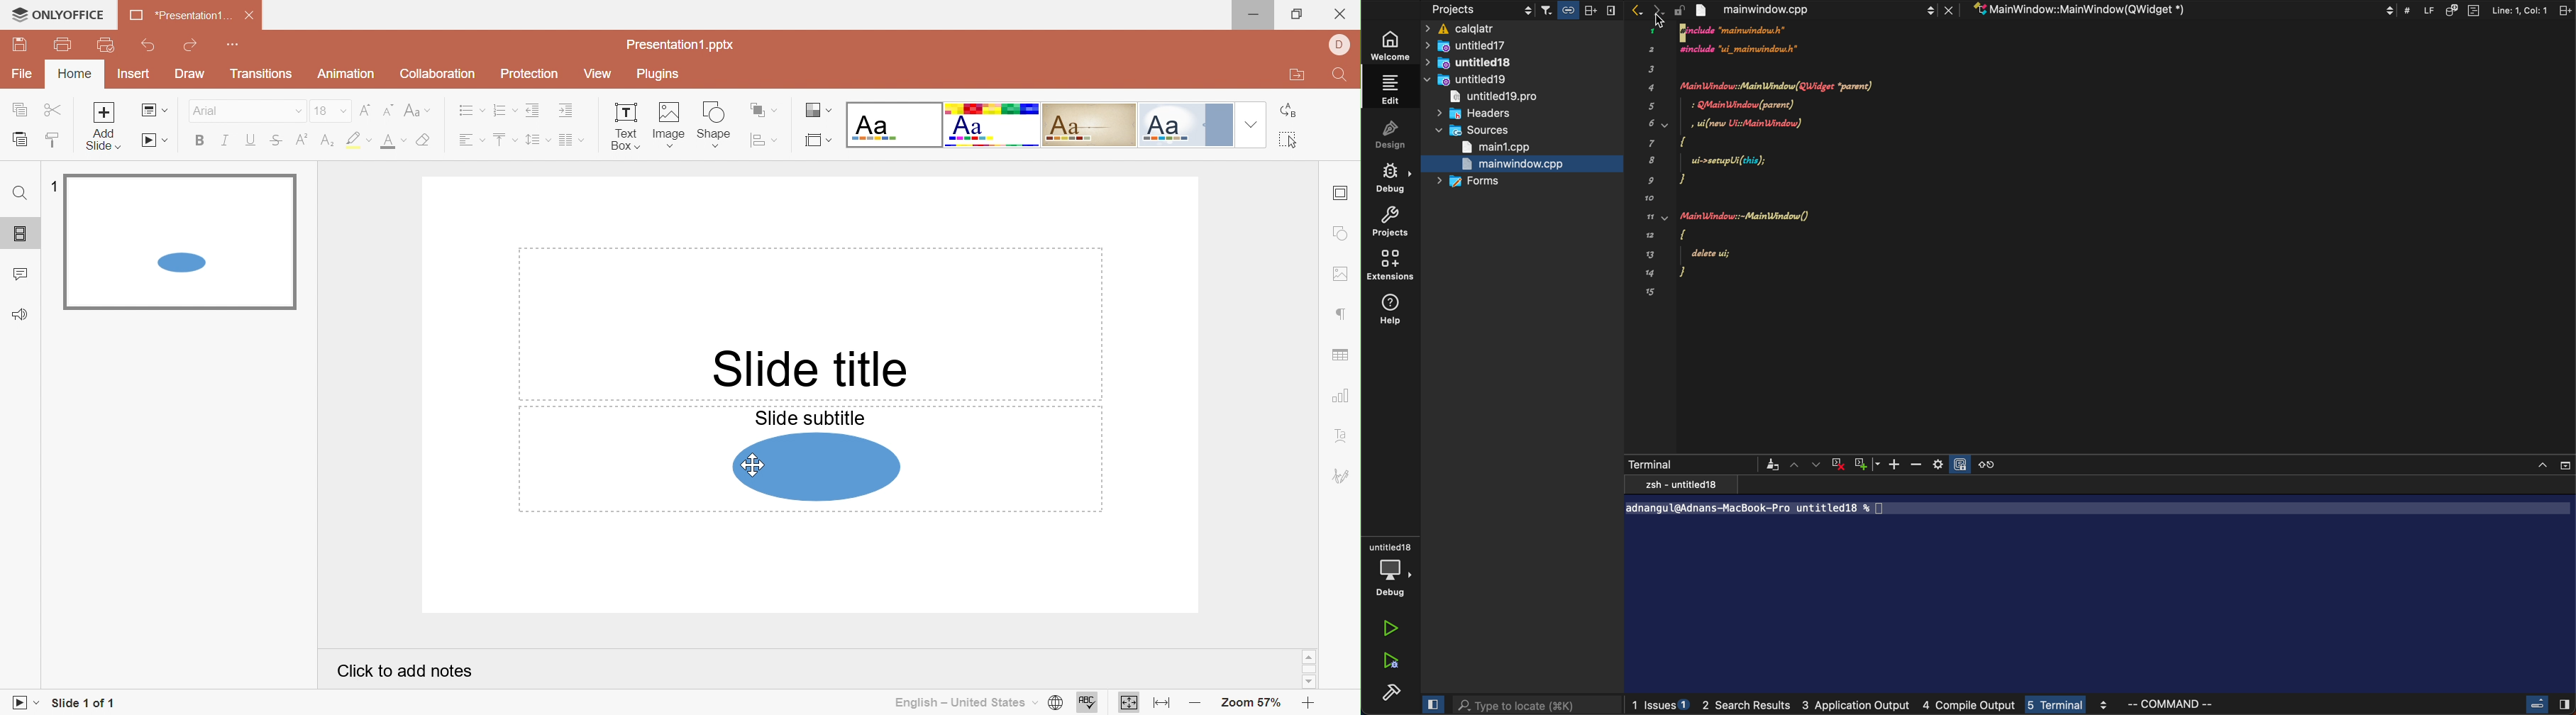  I want to click on untitled19 pro, so click(1506, 98).